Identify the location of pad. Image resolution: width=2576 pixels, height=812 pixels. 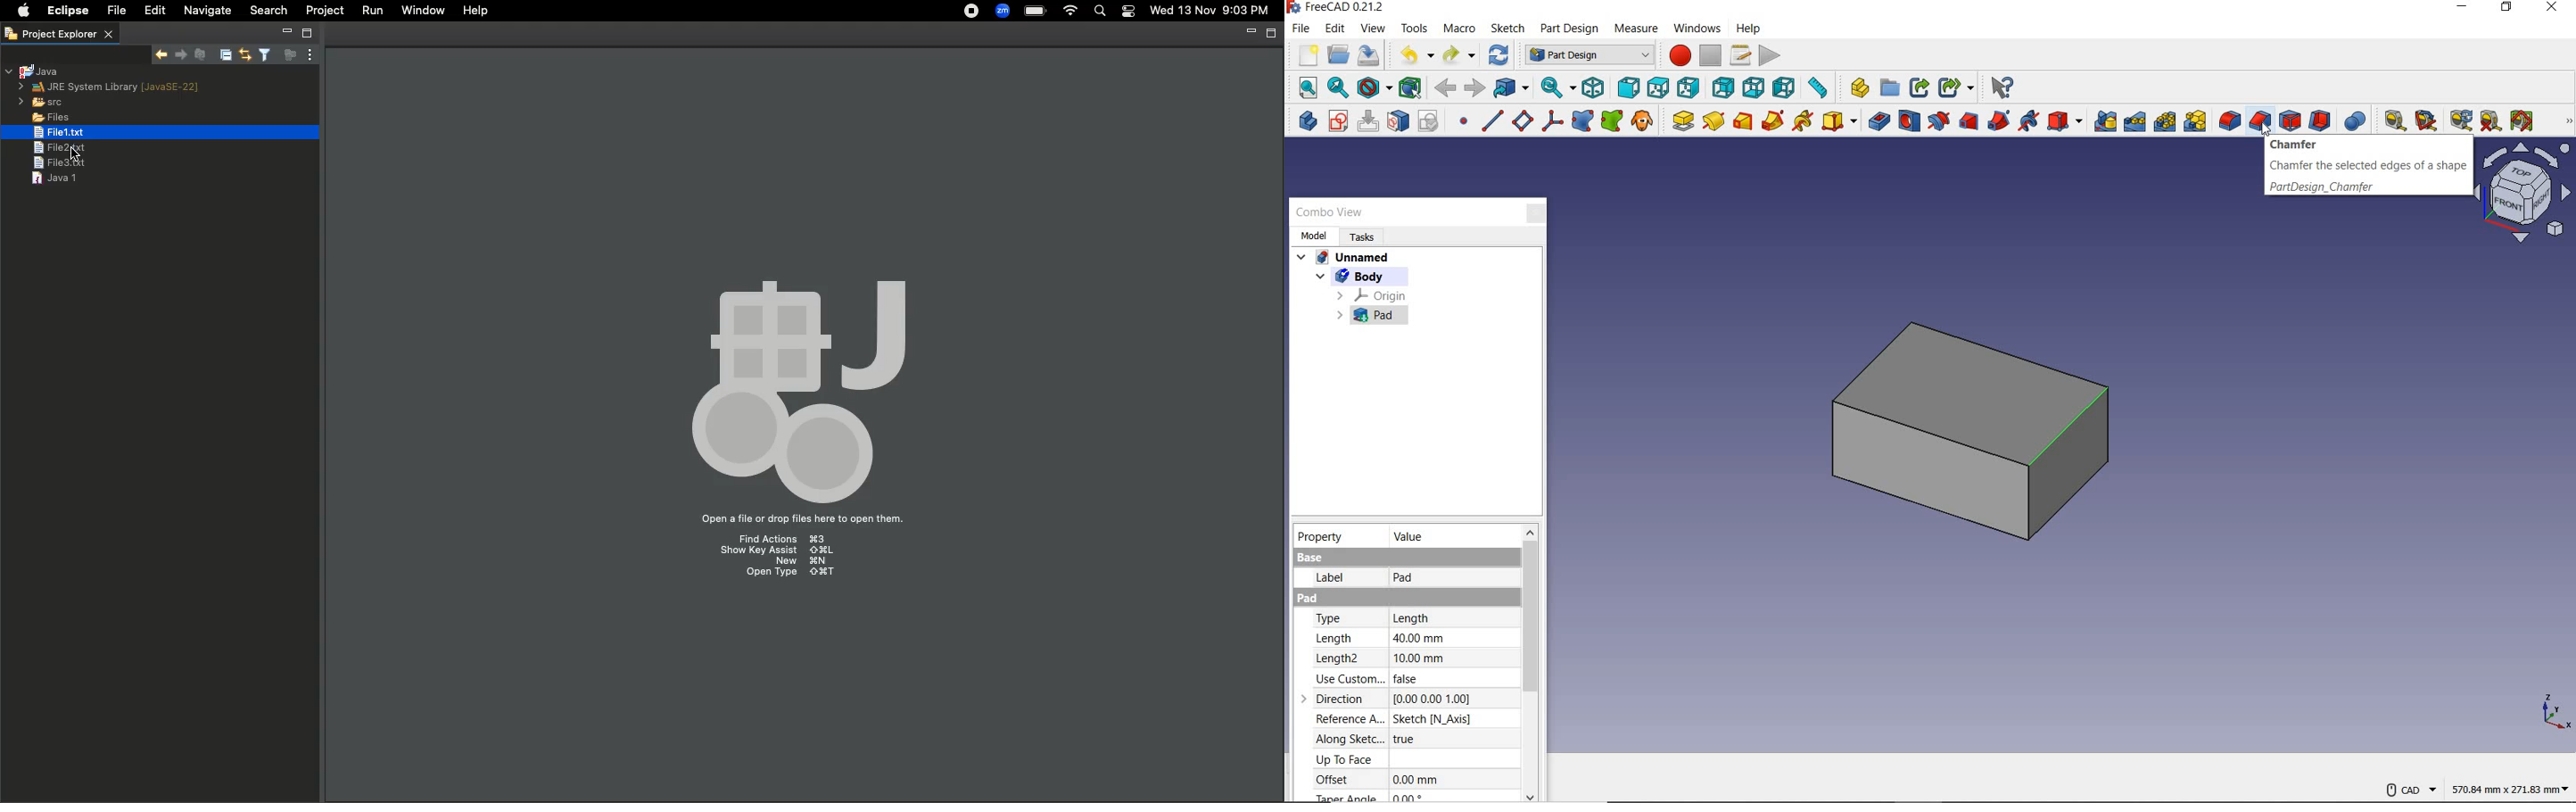
(1404, 581).